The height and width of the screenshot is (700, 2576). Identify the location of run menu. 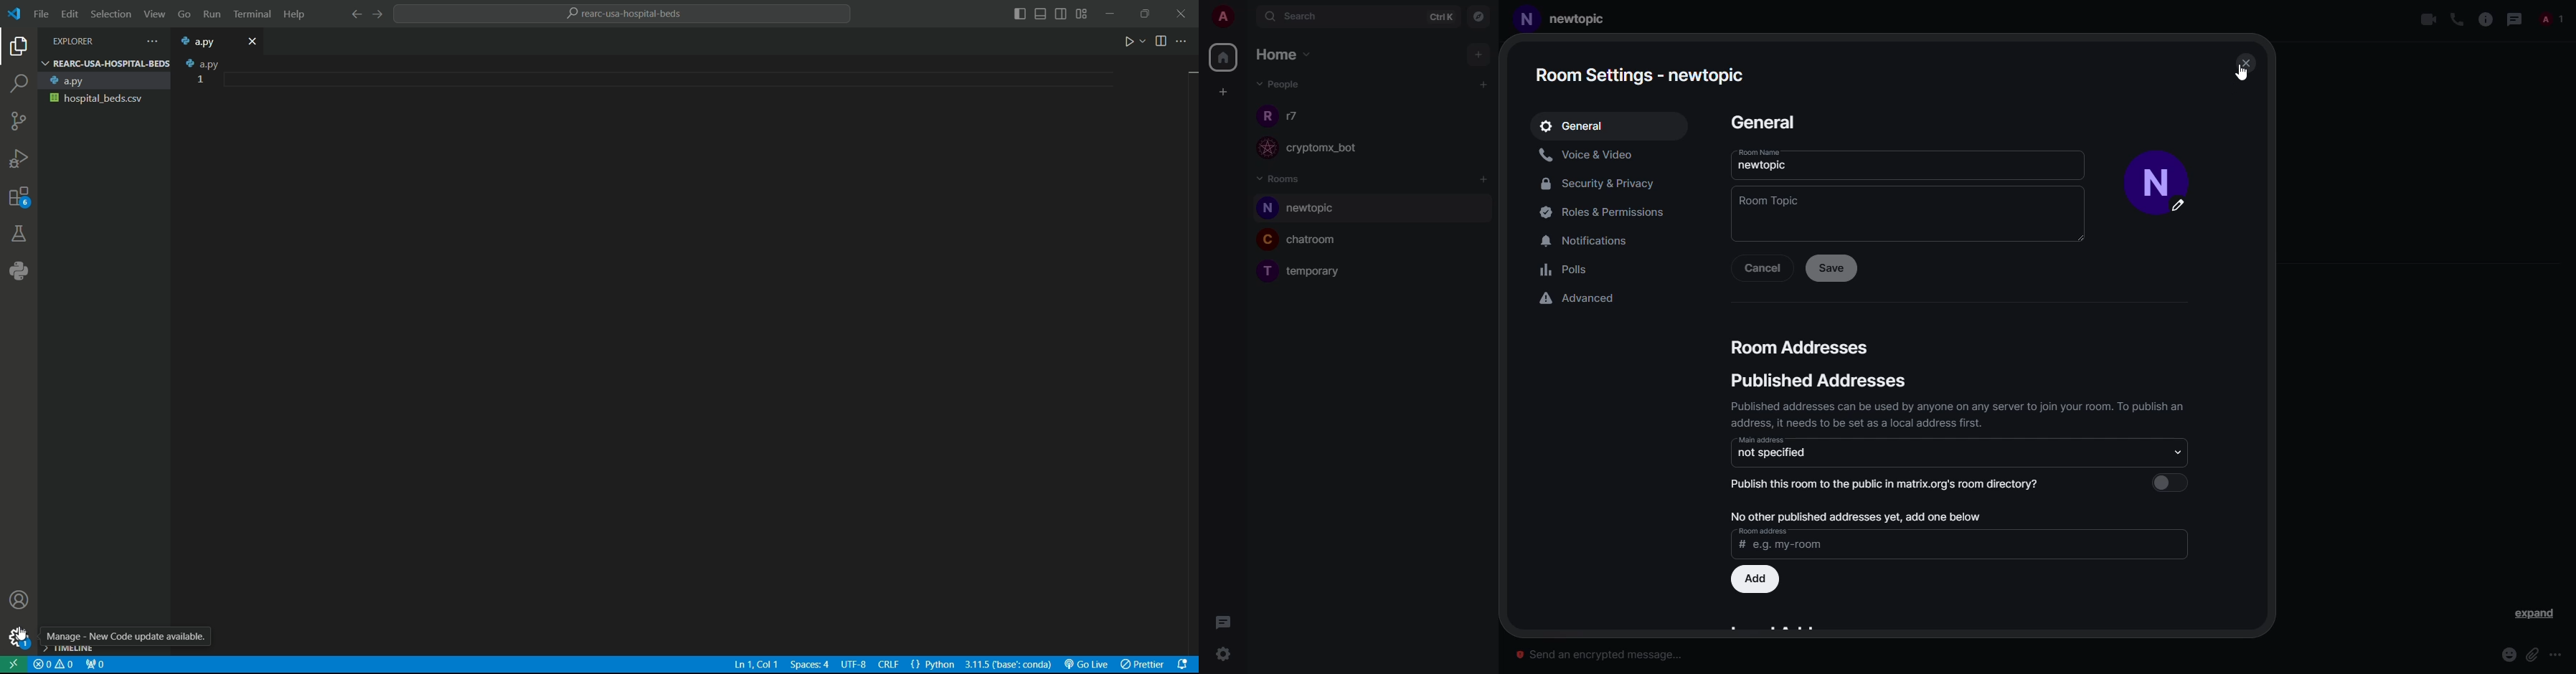
(210, 15).